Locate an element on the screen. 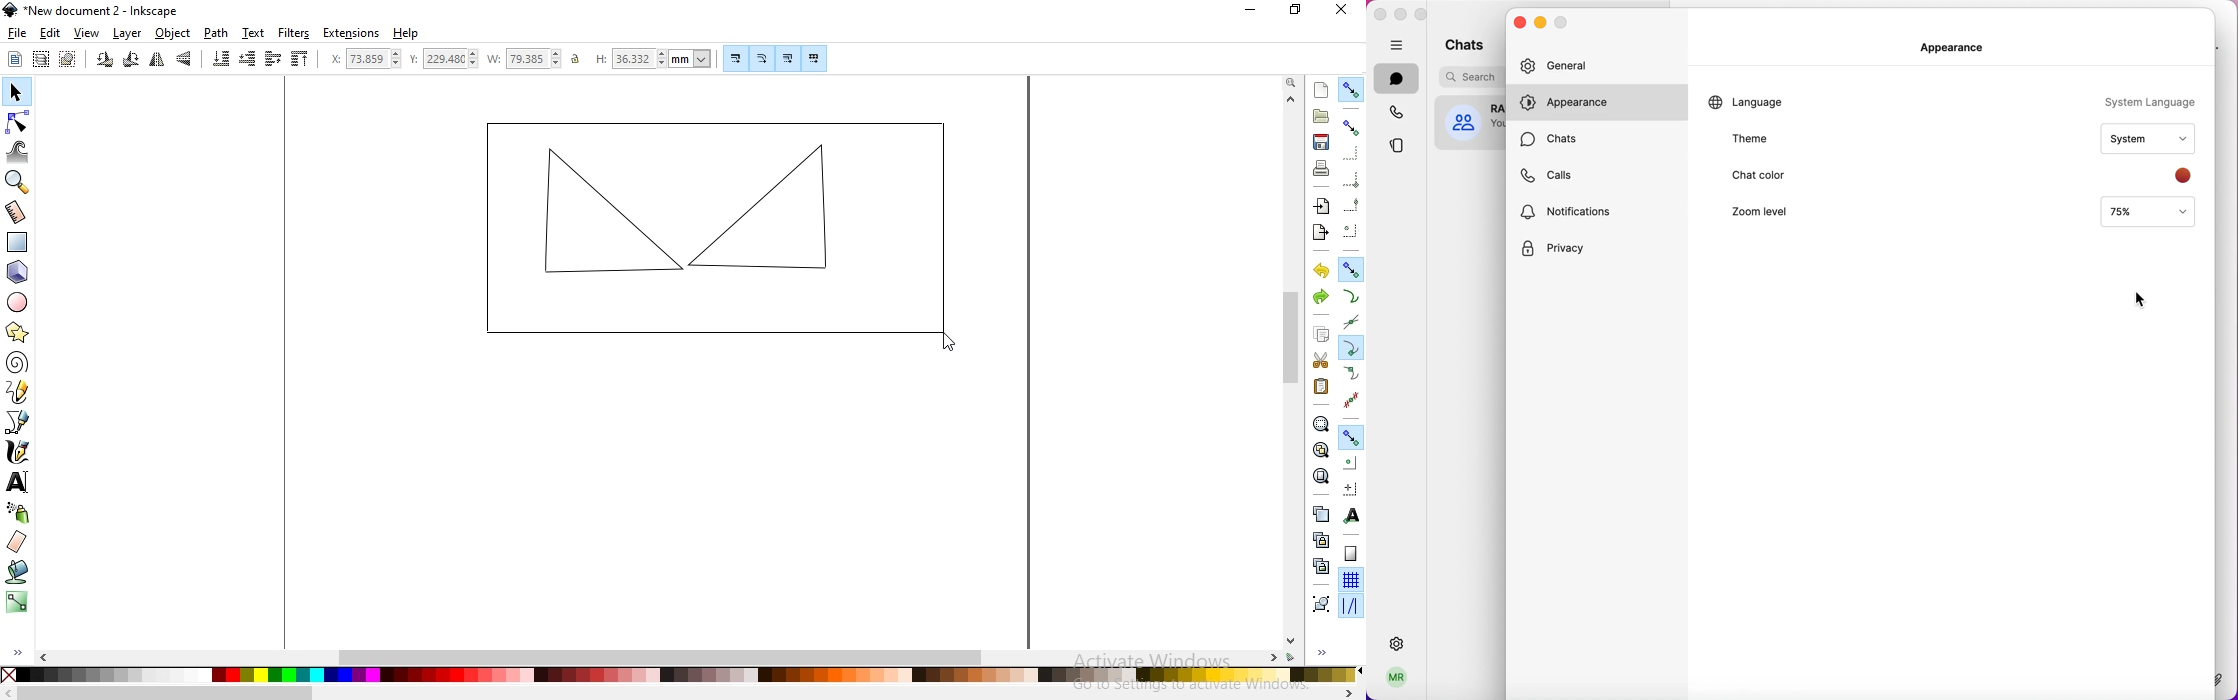 The width and height of the screenshot is (2240, 700). maximize is located at coordinates (1566, 22).